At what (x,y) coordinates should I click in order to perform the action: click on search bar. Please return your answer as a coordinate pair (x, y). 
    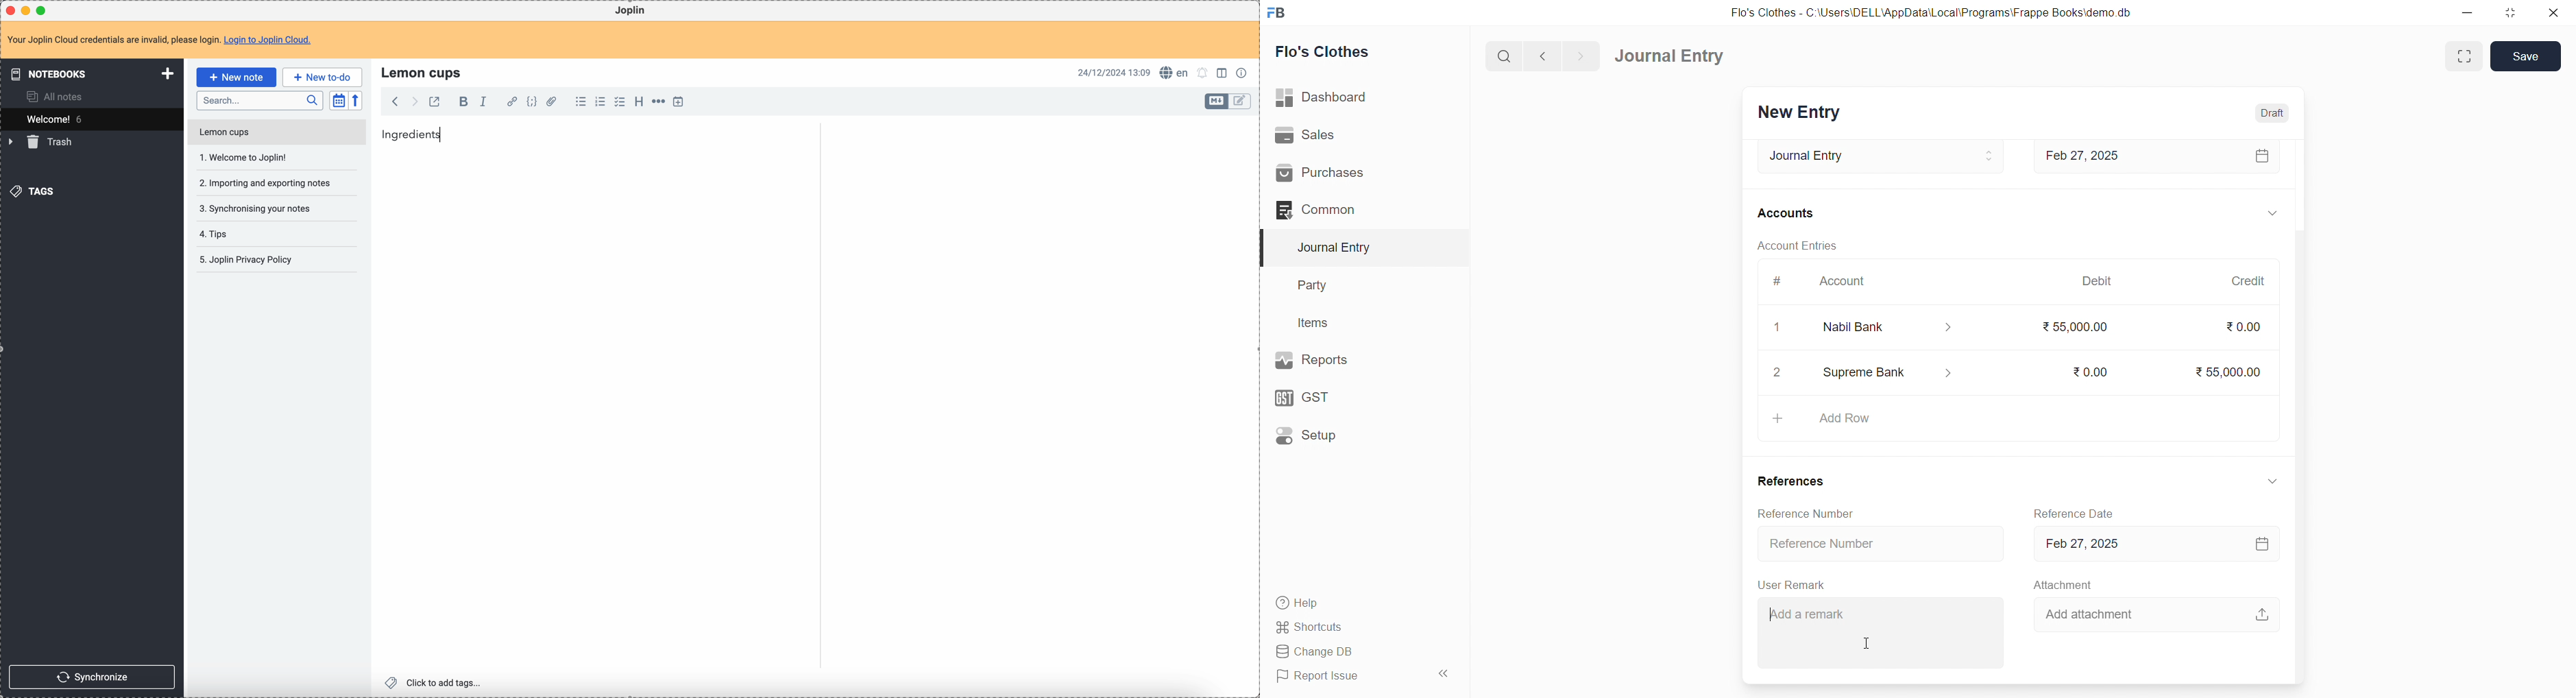
    Looking at the image, I should click on (259, 101).